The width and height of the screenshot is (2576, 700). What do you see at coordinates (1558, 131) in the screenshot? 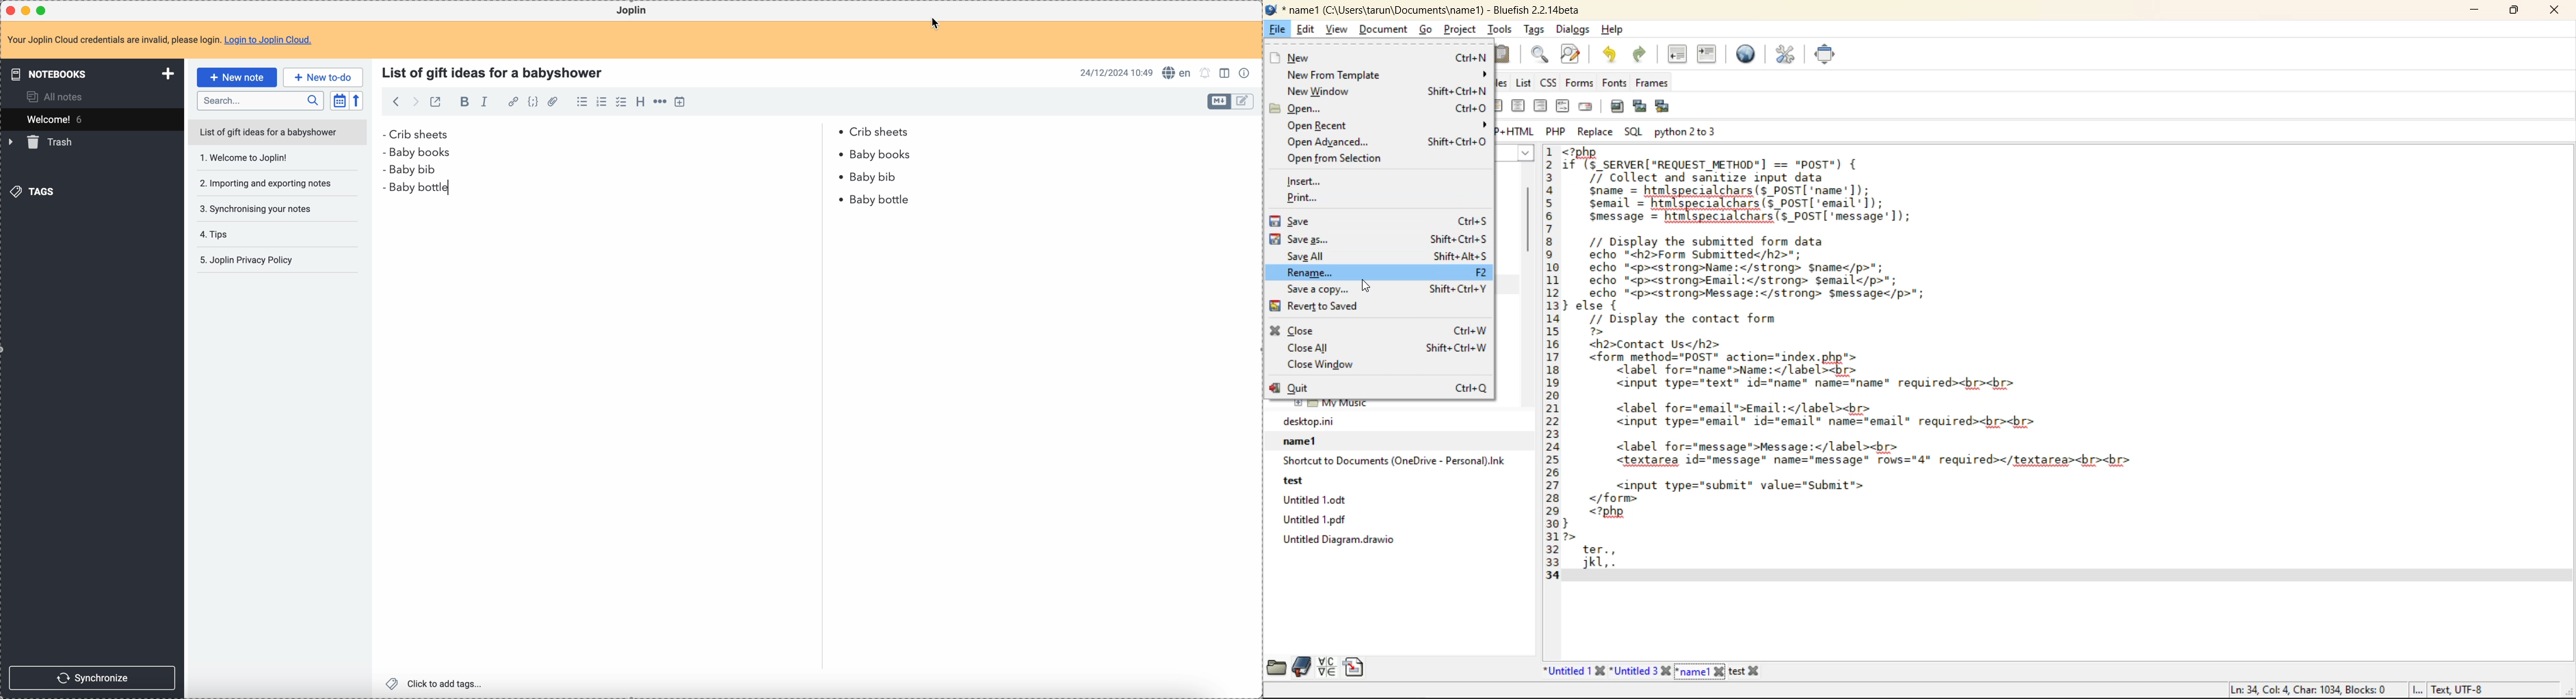
I see `php` at bounding box center [1558, 131].